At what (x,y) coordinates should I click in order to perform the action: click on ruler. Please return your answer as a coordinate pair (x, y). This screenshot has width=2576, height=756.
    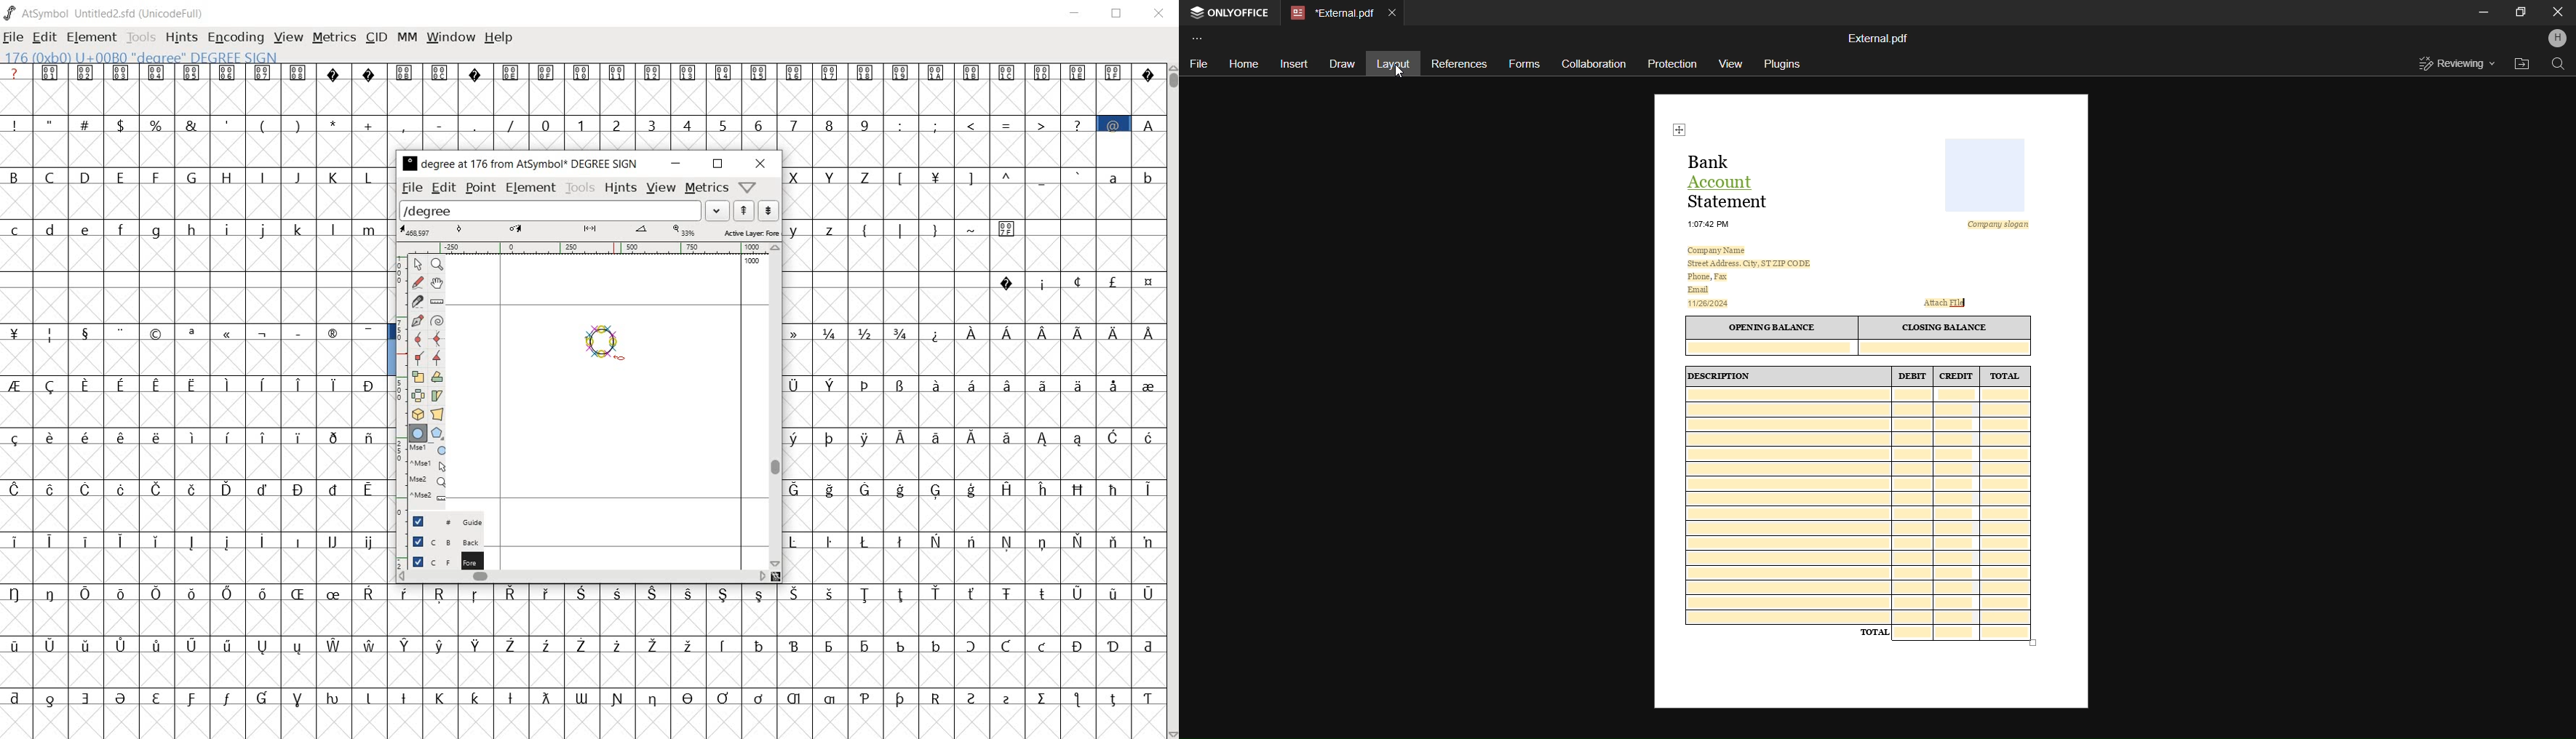
    Looking at the image, I should click on (581, 249).